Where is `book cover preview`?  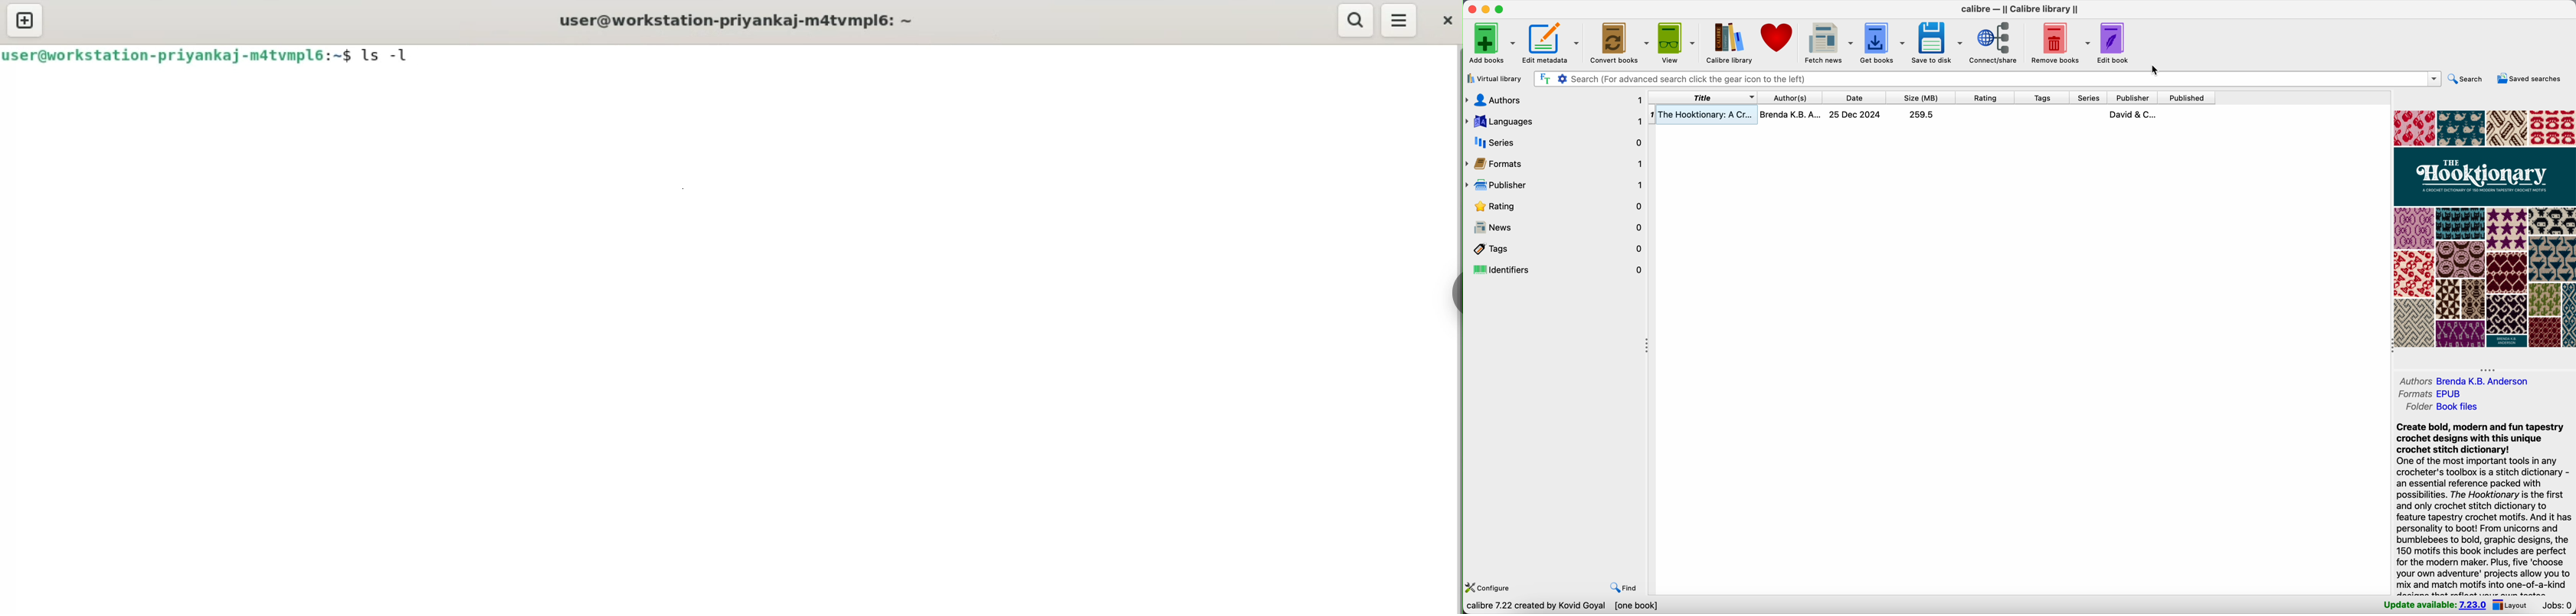 book cover preview is located at coordinates (2485, 229).